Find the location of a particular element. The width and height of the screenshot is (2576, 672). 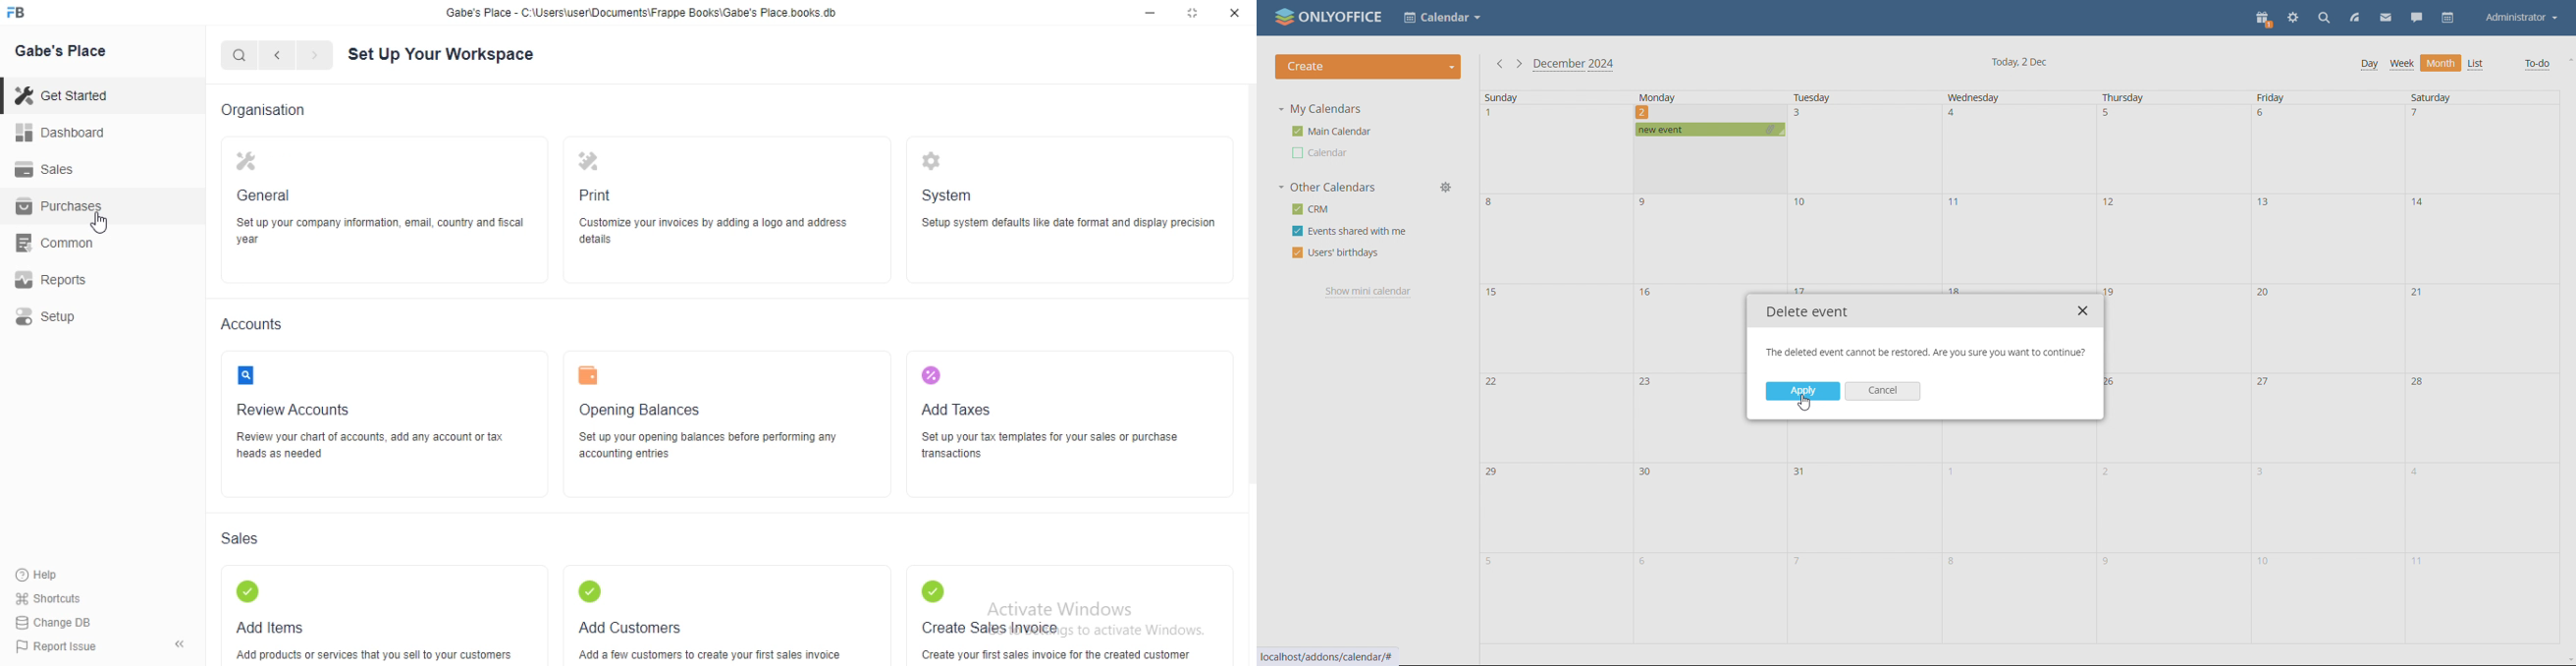

Setup is located at coordinates (65, 319).